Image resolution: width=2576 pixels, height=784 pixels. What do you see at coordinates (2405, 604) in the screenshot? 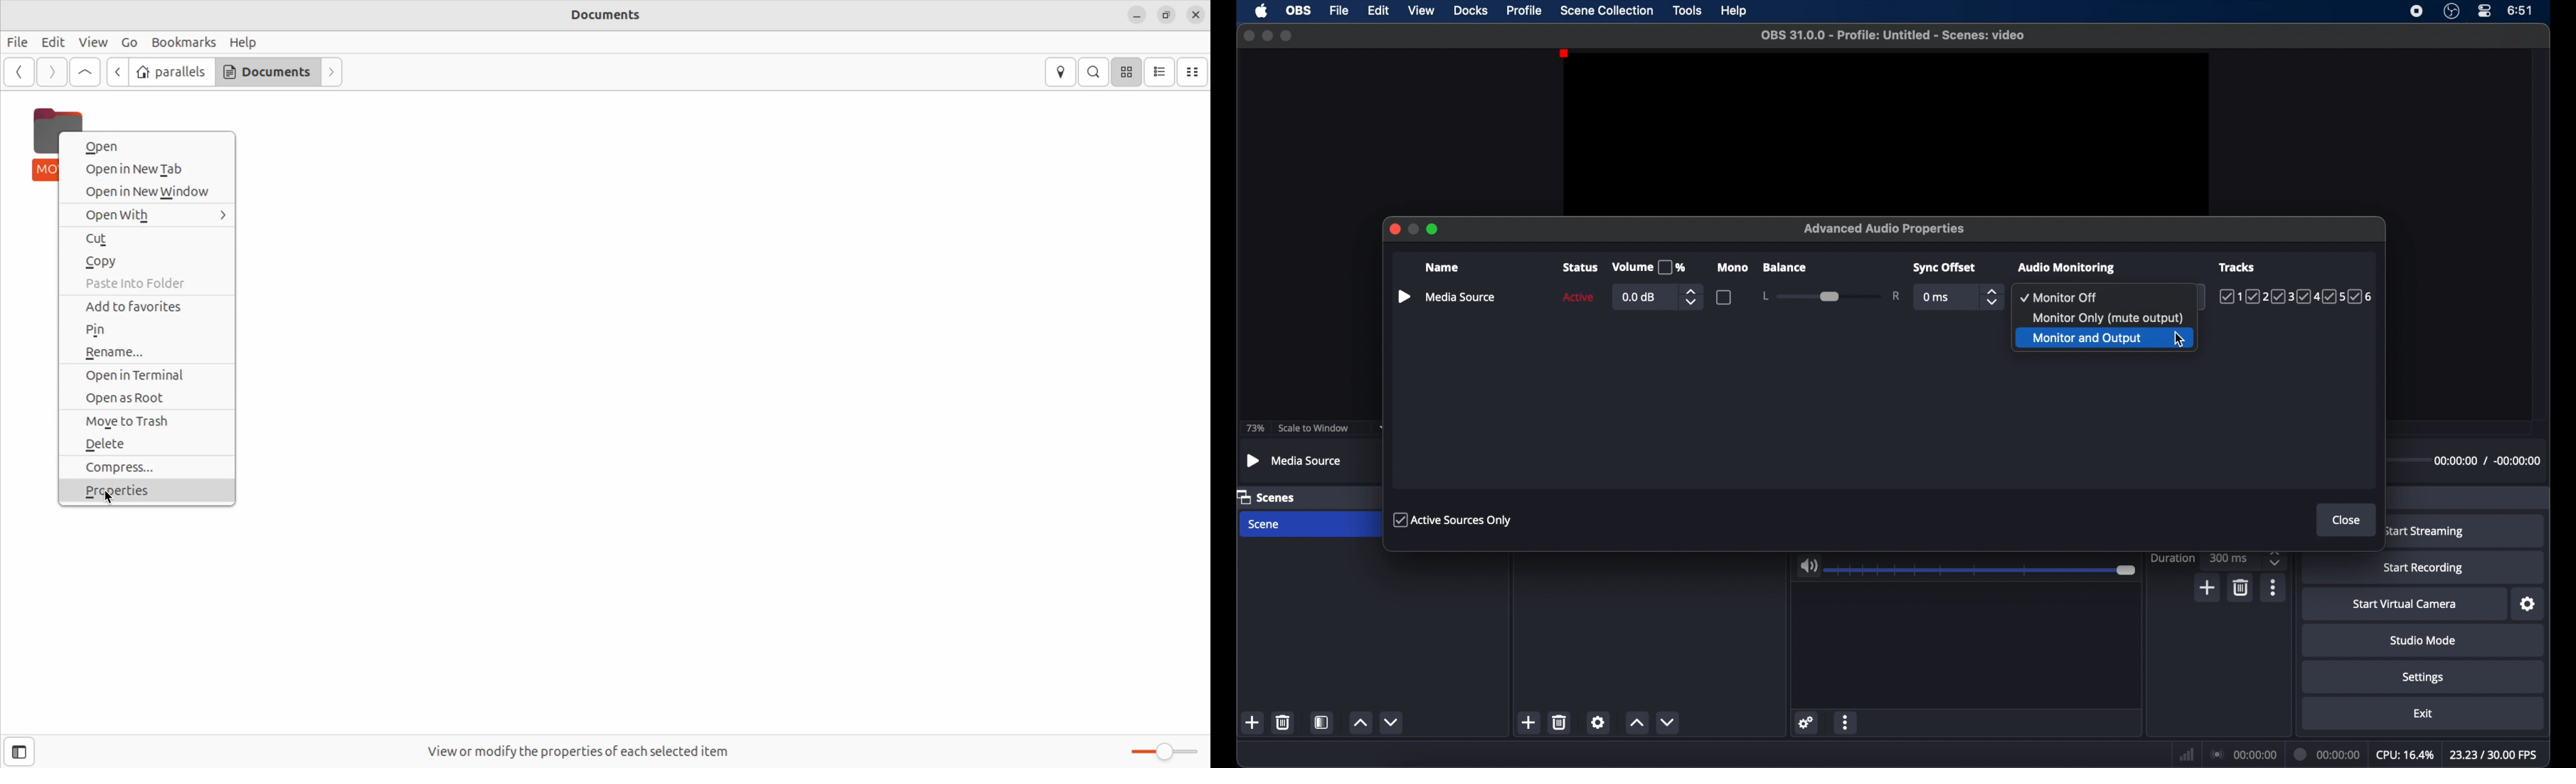
I see `start virtual camera` at bounding box center [2405, 604].